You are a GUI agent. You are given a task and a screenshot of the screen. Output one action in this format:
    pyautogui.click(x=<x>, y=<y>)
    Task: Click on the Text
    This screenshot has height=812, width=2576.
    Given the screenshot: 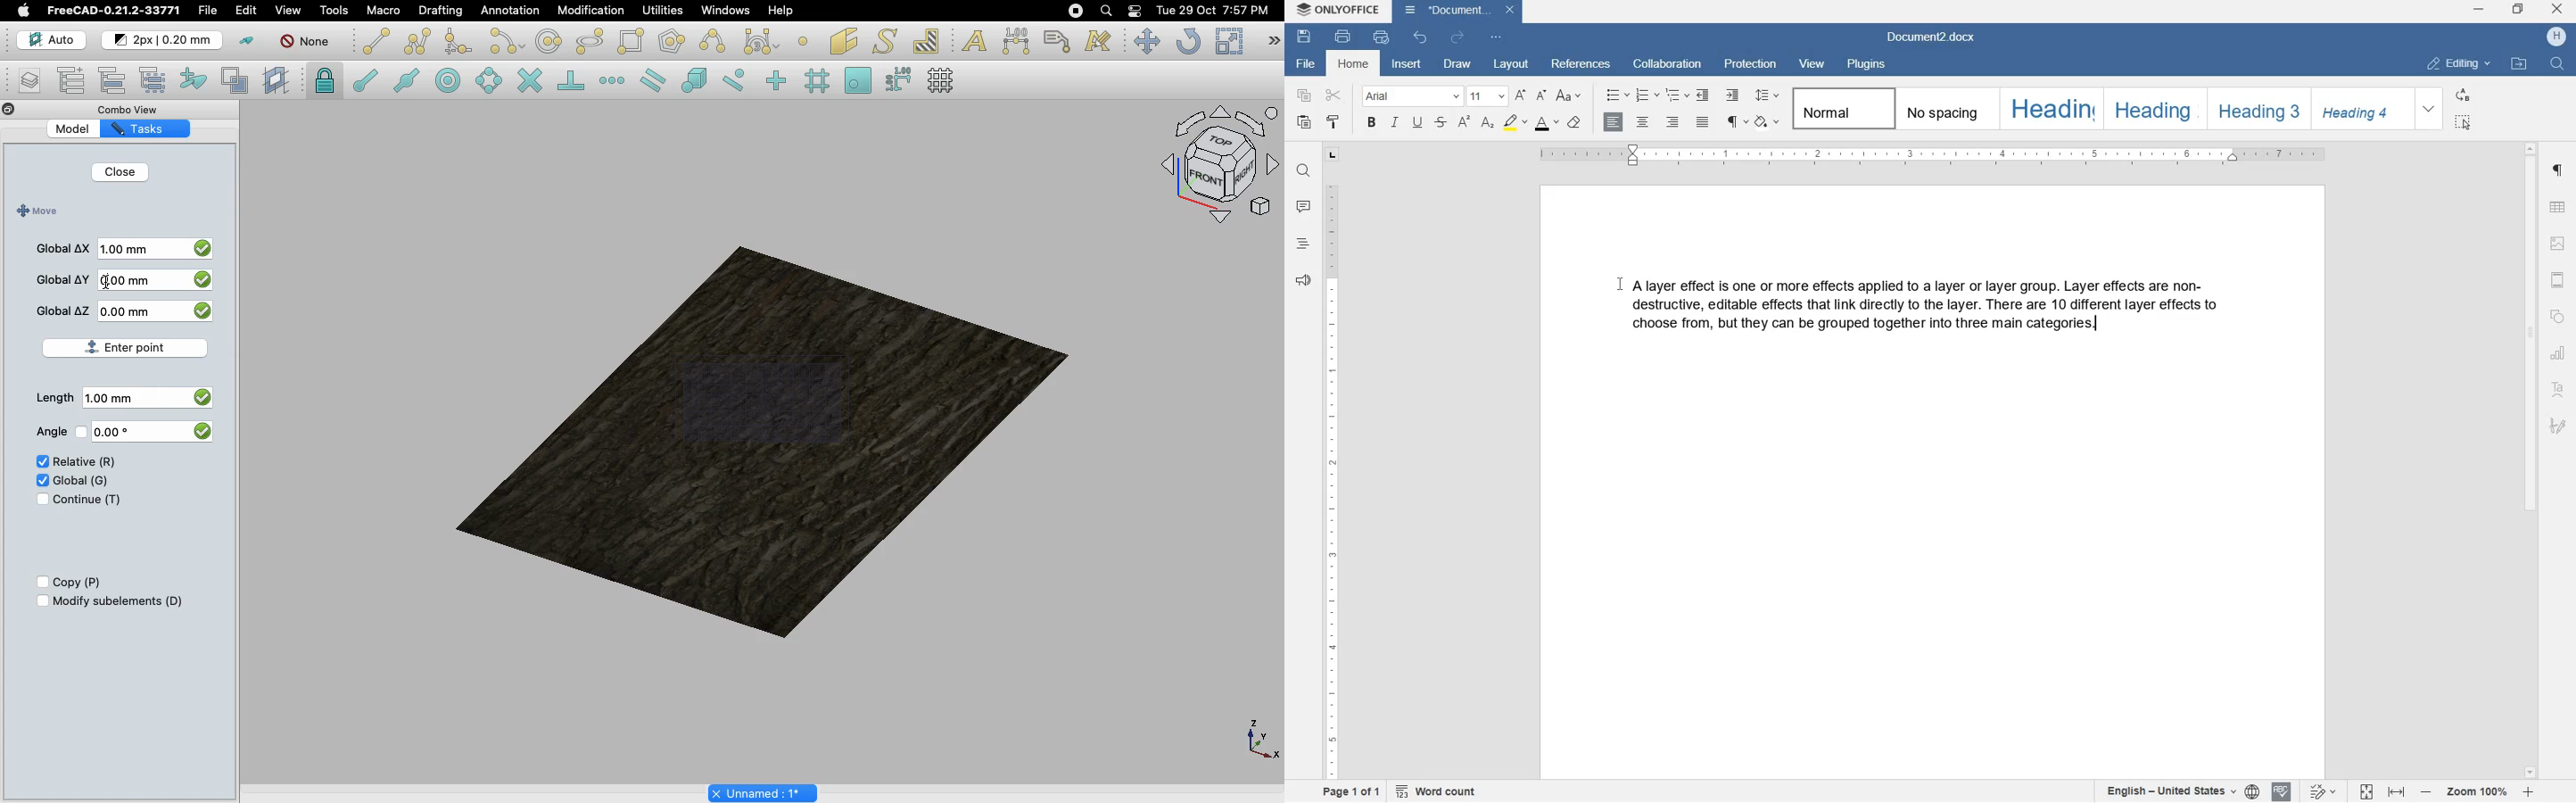 What is the action you would take?
    pyautogui.click(x=974, y=42)
    